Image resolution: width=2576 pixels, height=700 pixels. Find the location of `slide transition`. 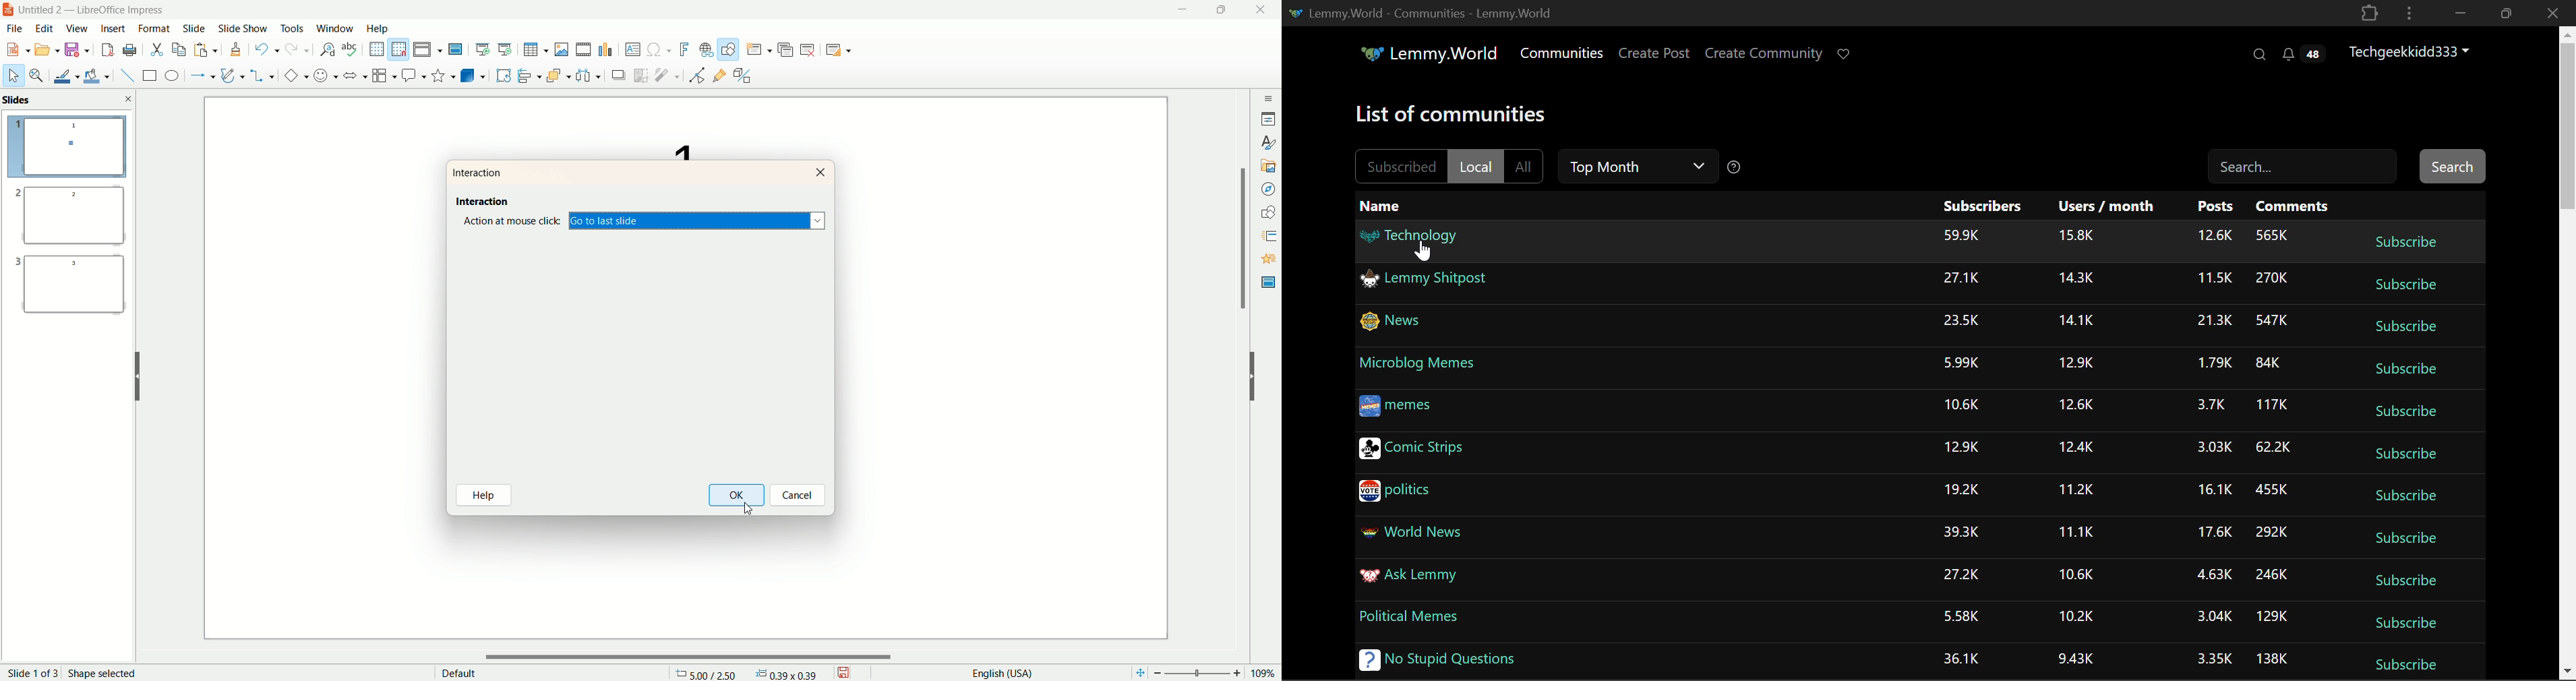

slide transition is located at coordinates (1267, 234).